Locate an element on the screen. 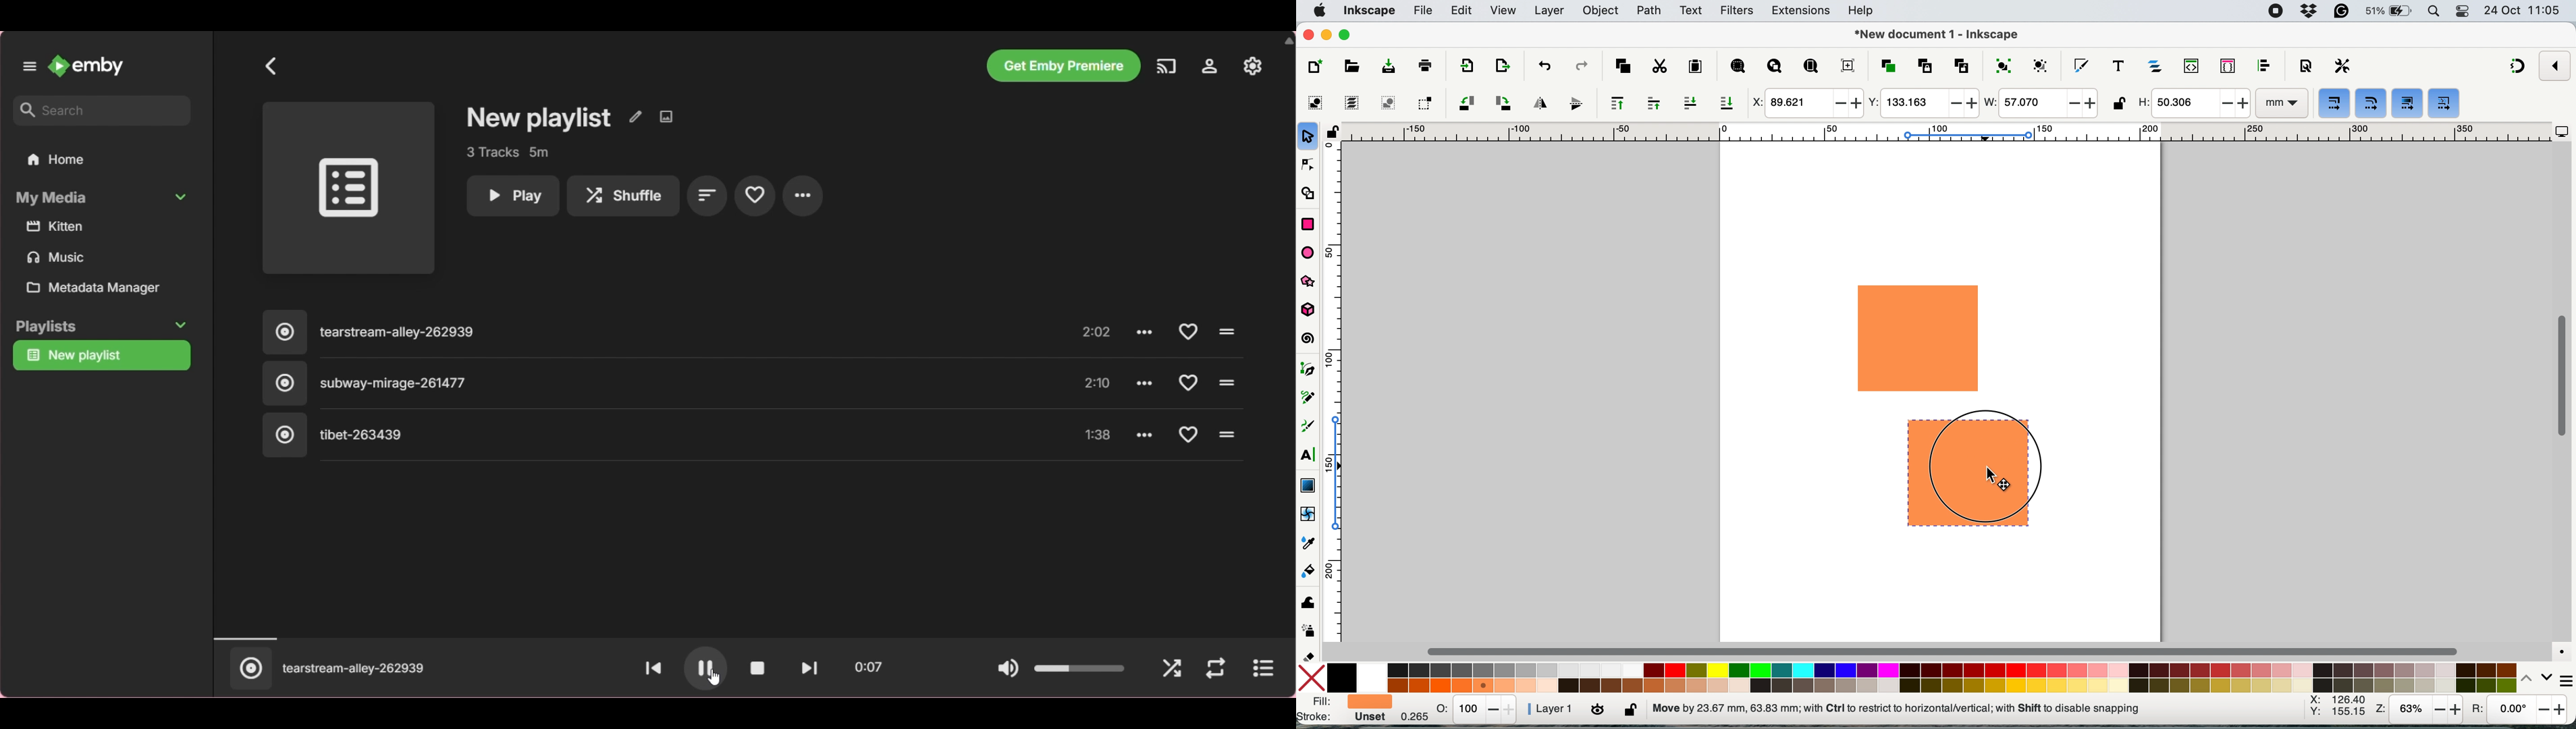  zoom is located at coordinates (2419, 710).